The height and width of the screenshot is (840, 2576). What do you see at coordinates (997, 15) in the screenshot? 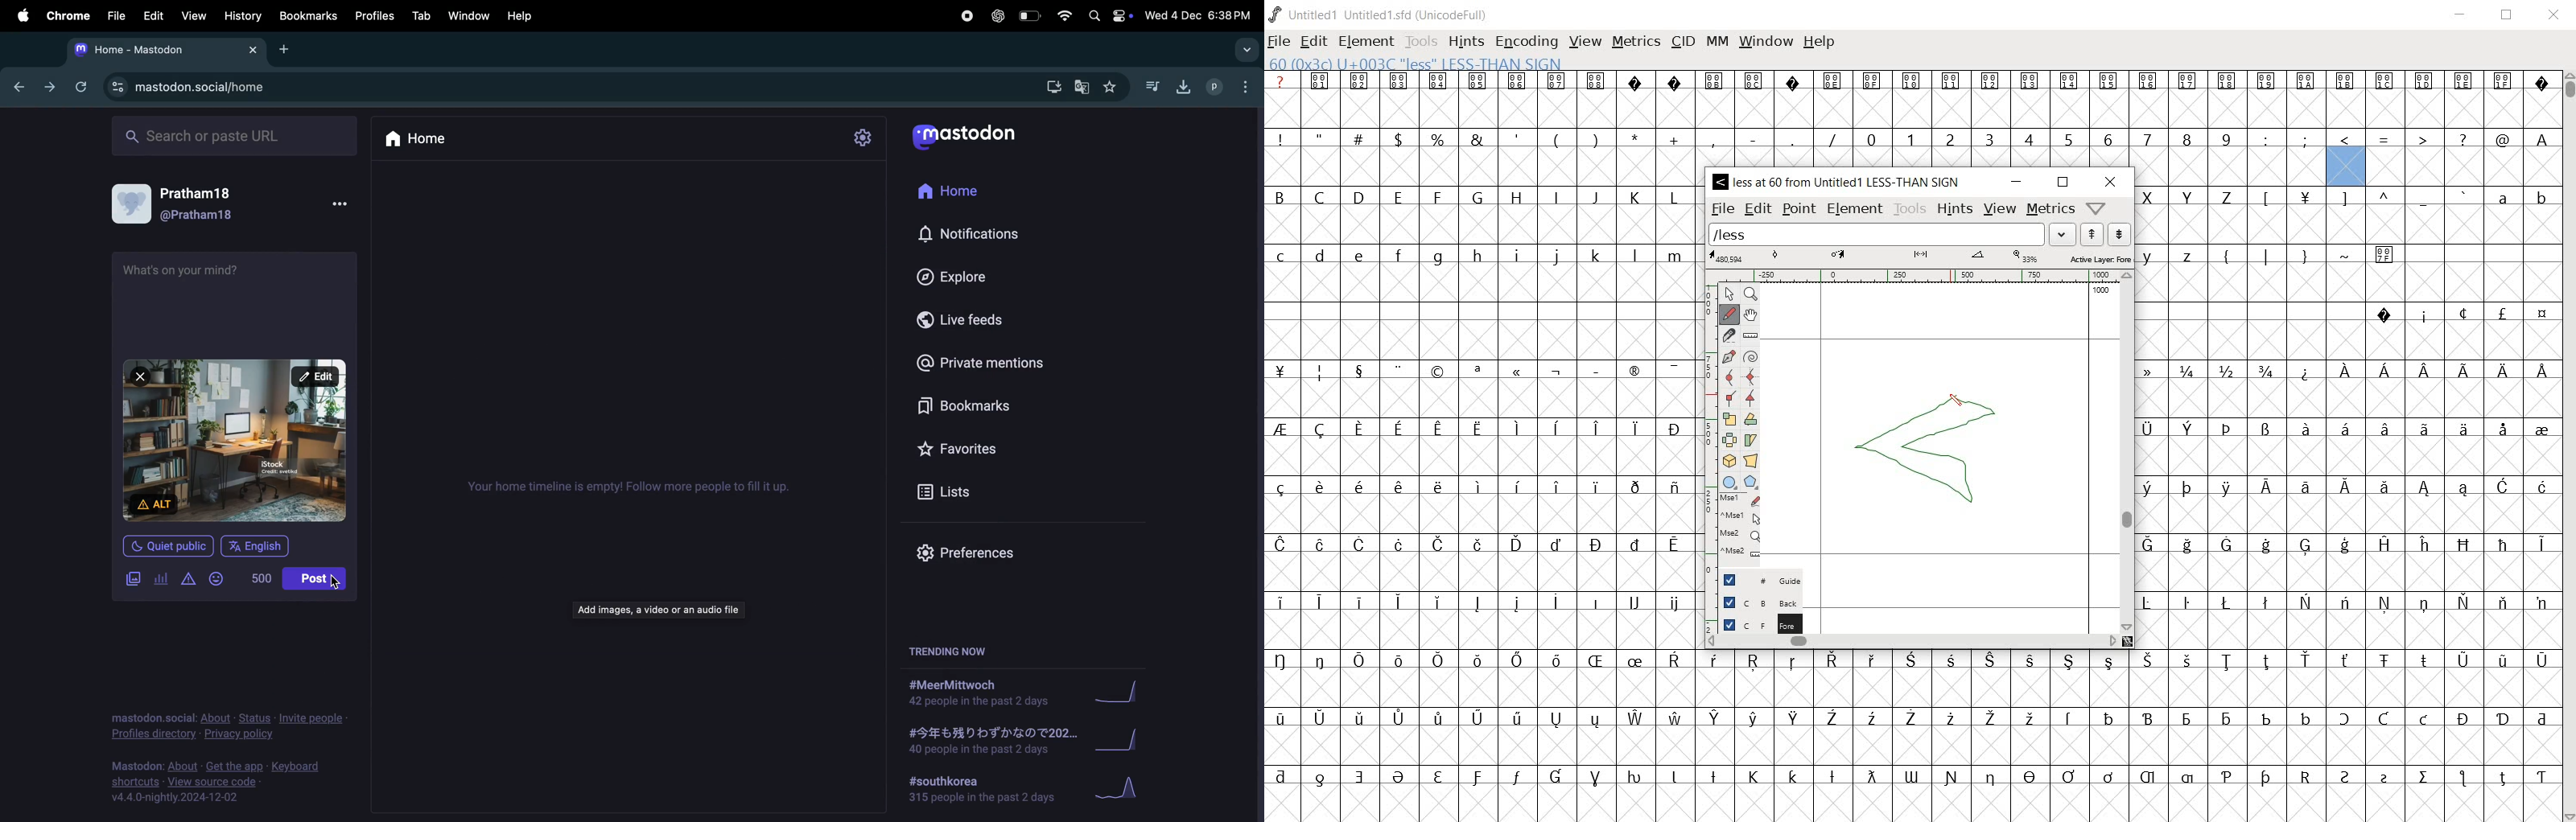
I see `chatgpt` at bounding box center [997, 15].